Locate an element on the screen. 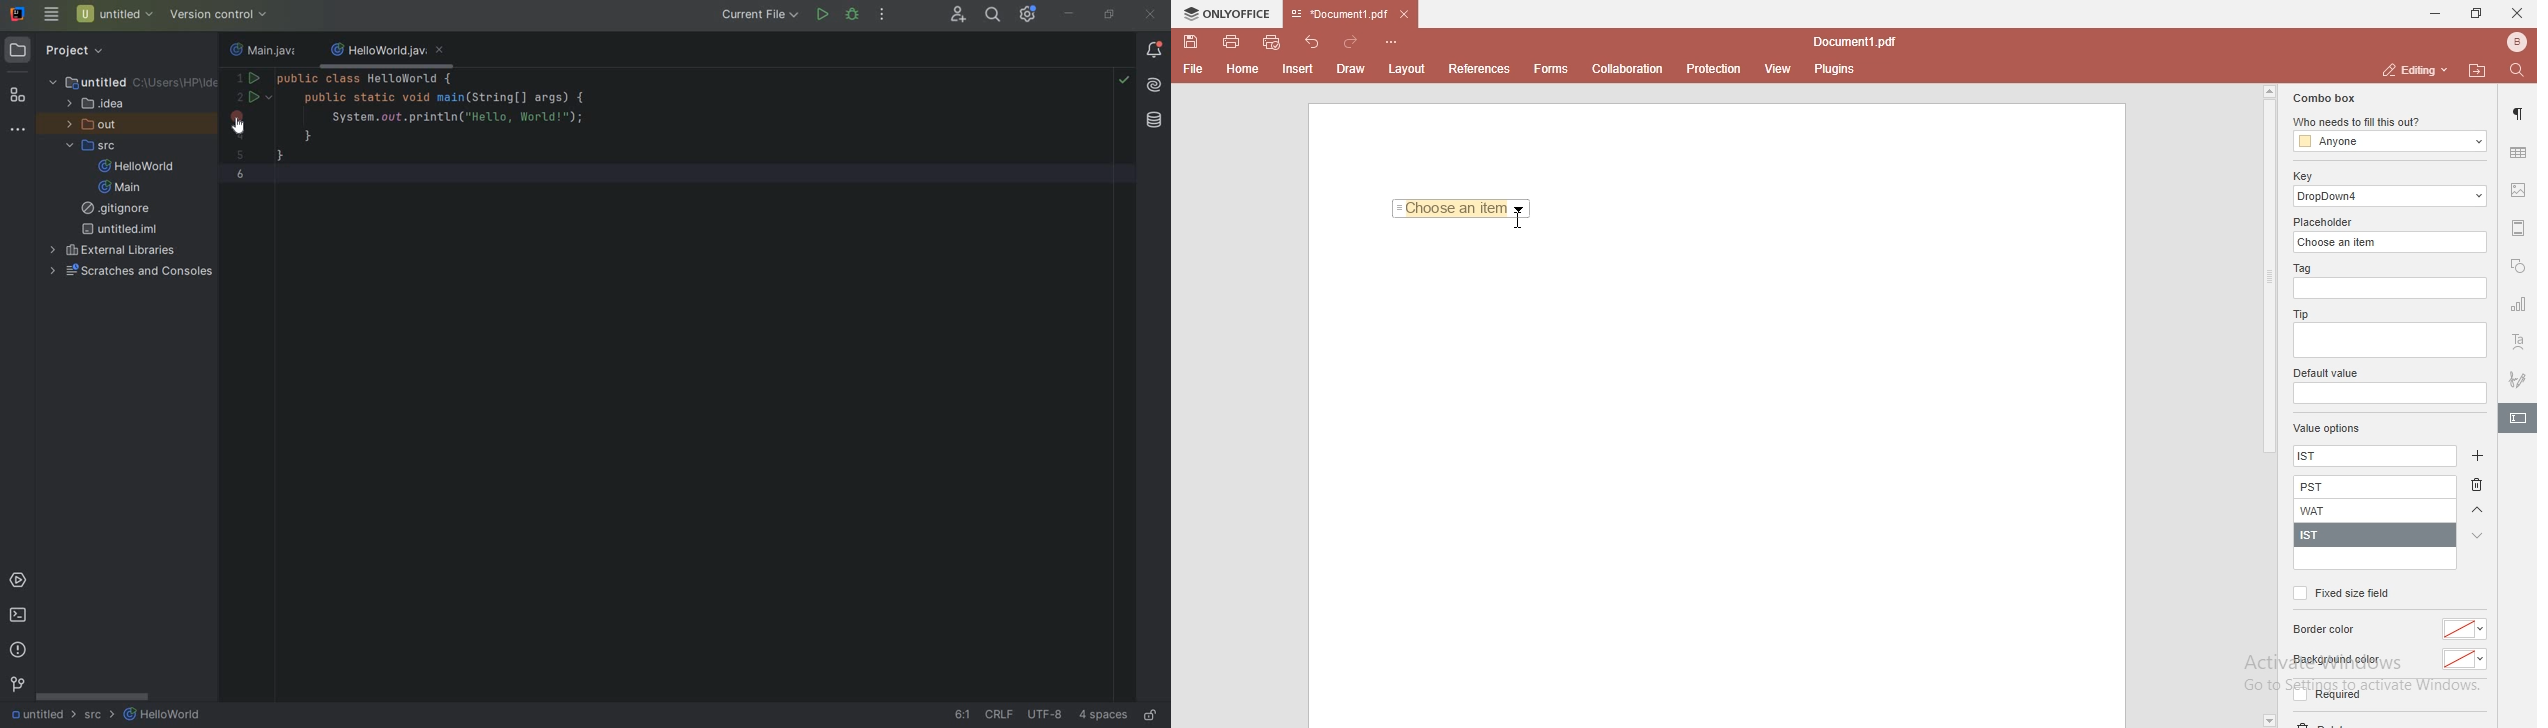 This screenshot has width=2548, height=728. border color is located at coordinates (2327, 630).